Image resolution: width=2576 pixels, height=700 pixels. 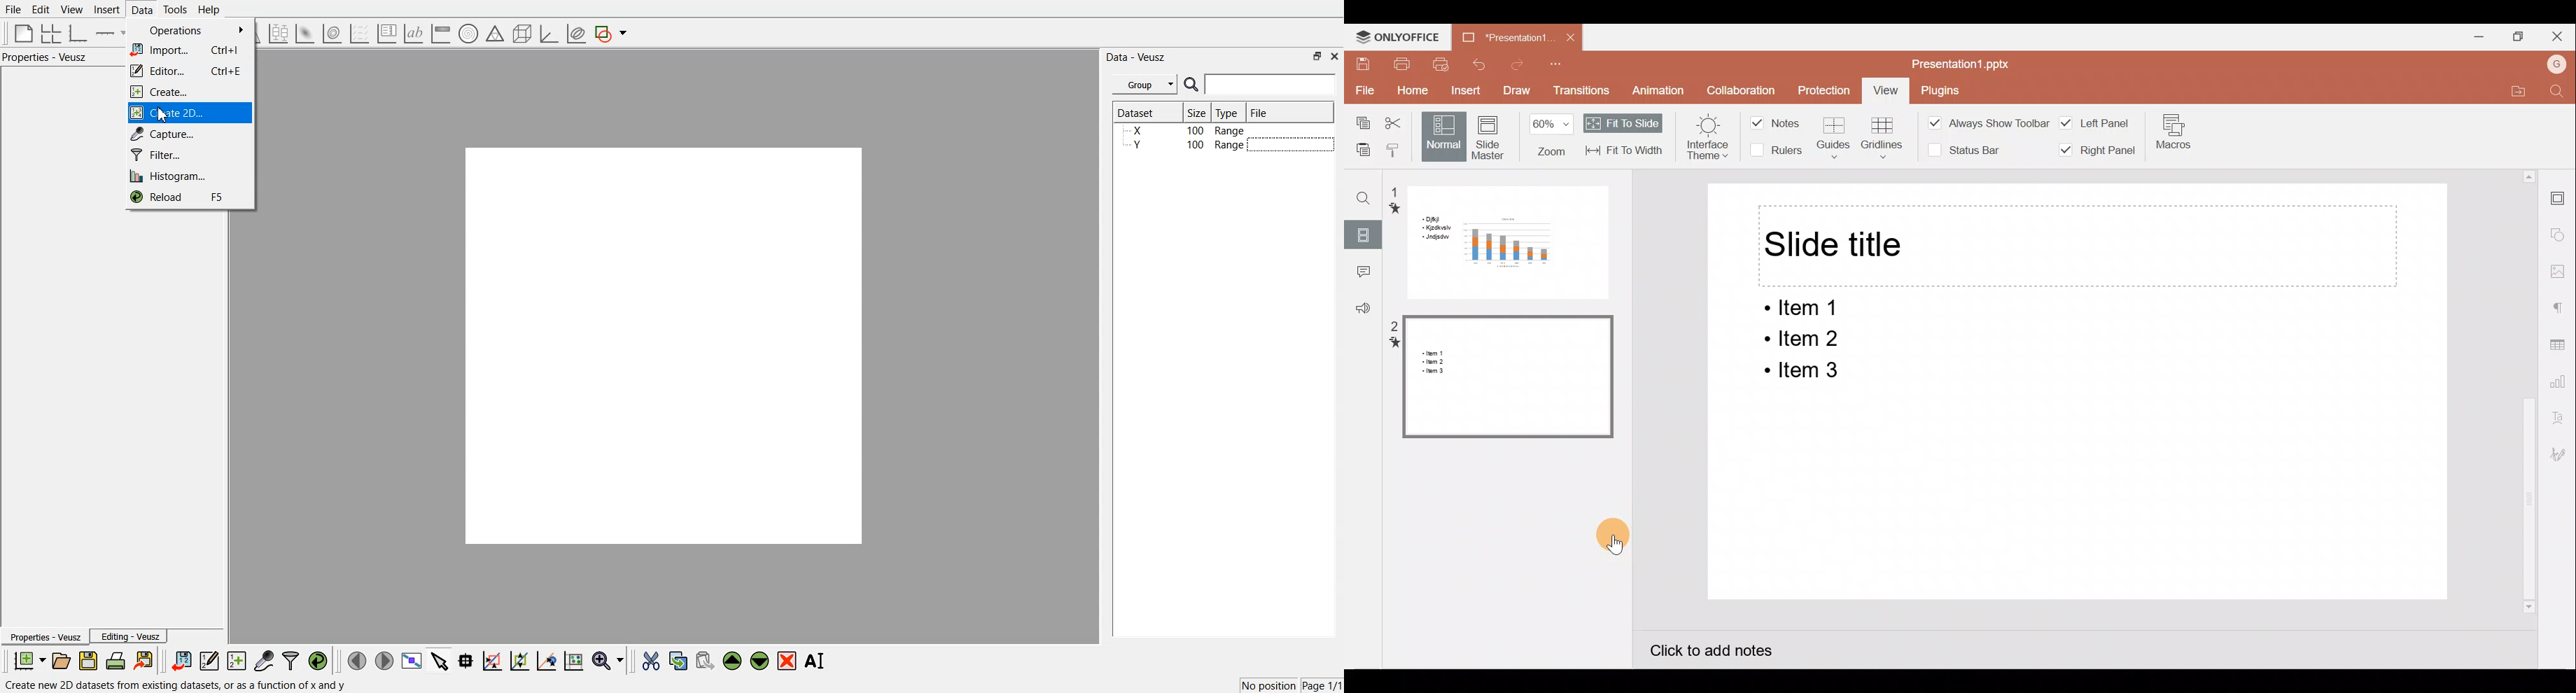 I want to click on Cut, so click(x=1395, y=122).